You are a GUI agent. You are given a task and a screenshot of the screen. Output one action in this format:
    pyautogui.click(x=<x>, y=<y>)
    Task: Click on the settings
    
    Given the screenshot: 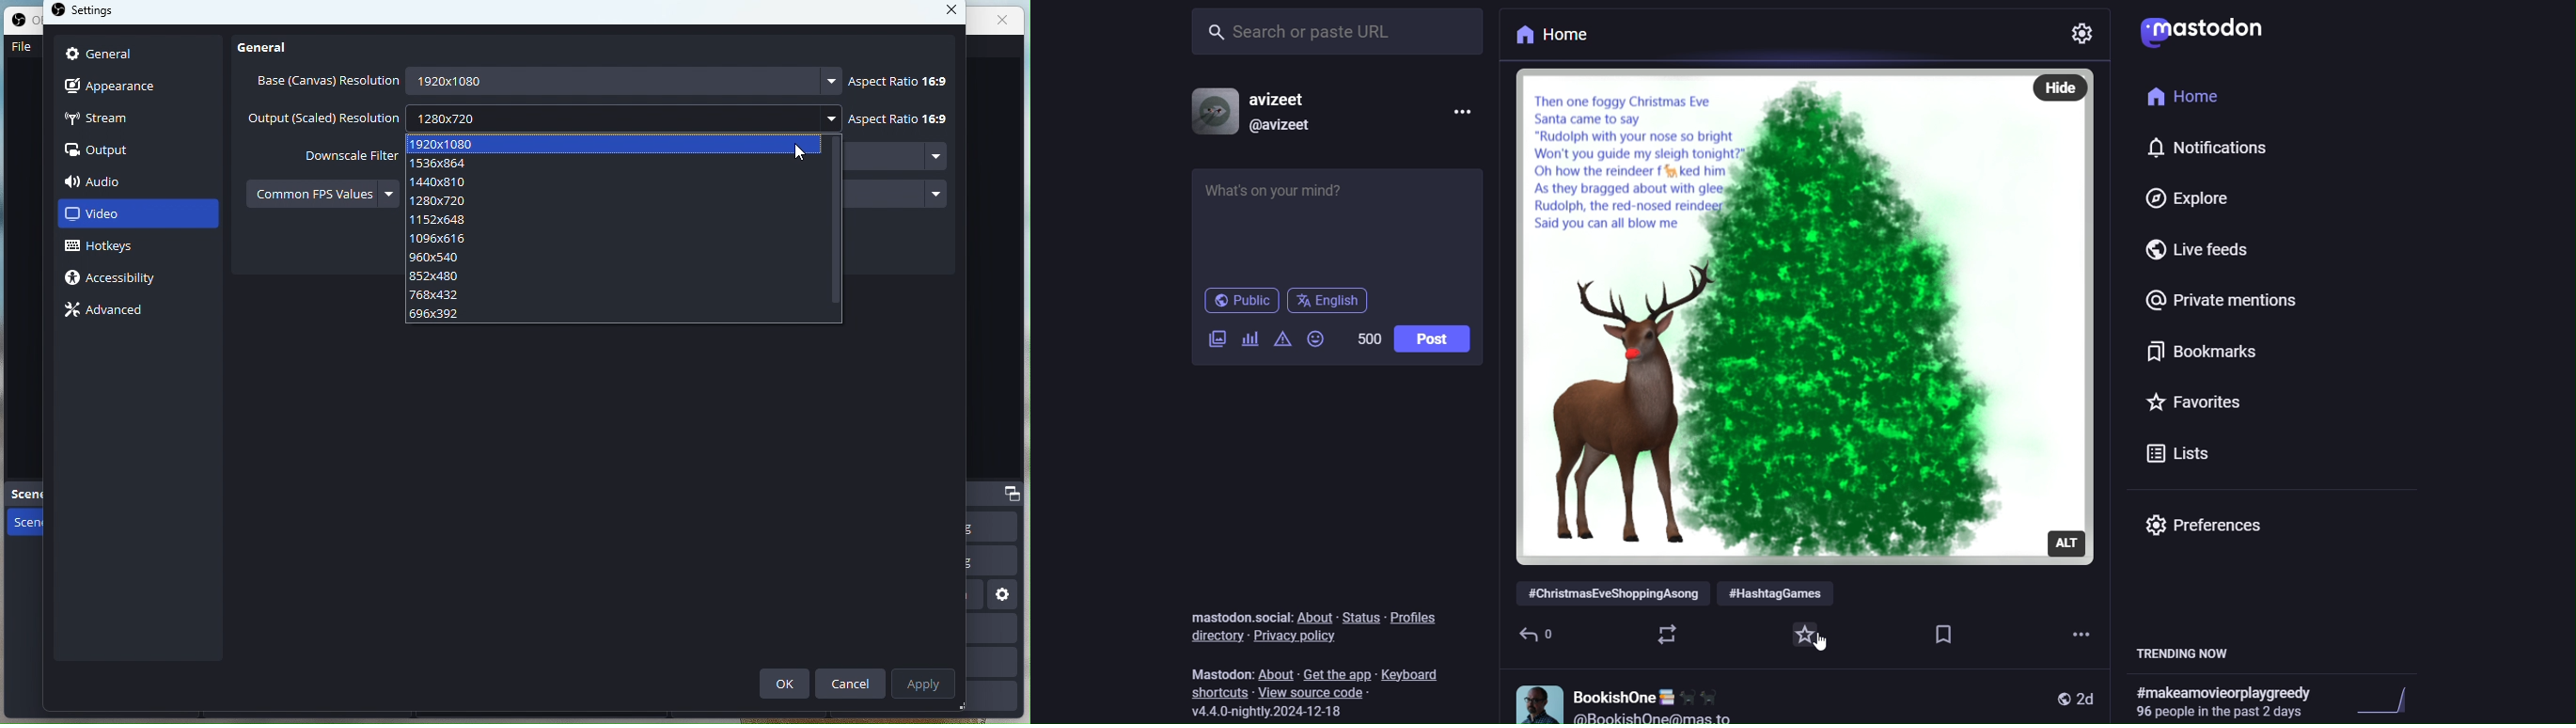 What is the action you would take?
    pyautogui.click(x=1004, y=597)
    